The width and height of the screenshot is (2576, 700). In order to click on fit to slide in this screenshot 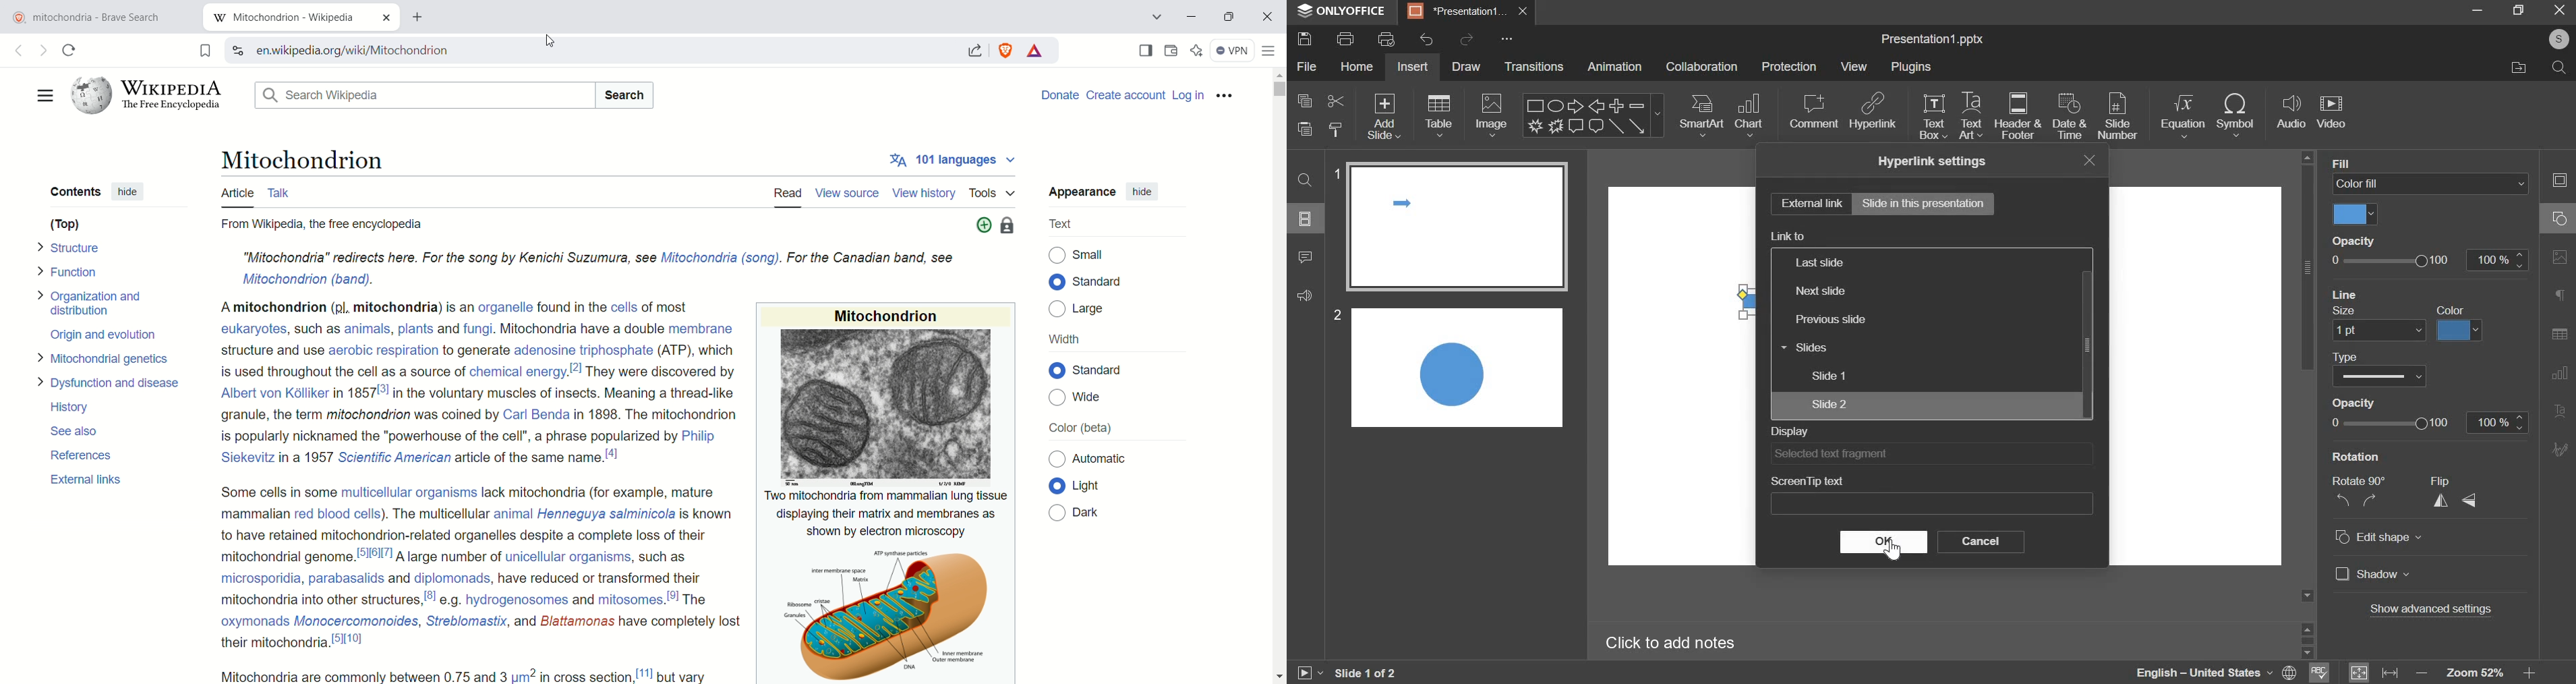, I will do `click(2360, 673)`.